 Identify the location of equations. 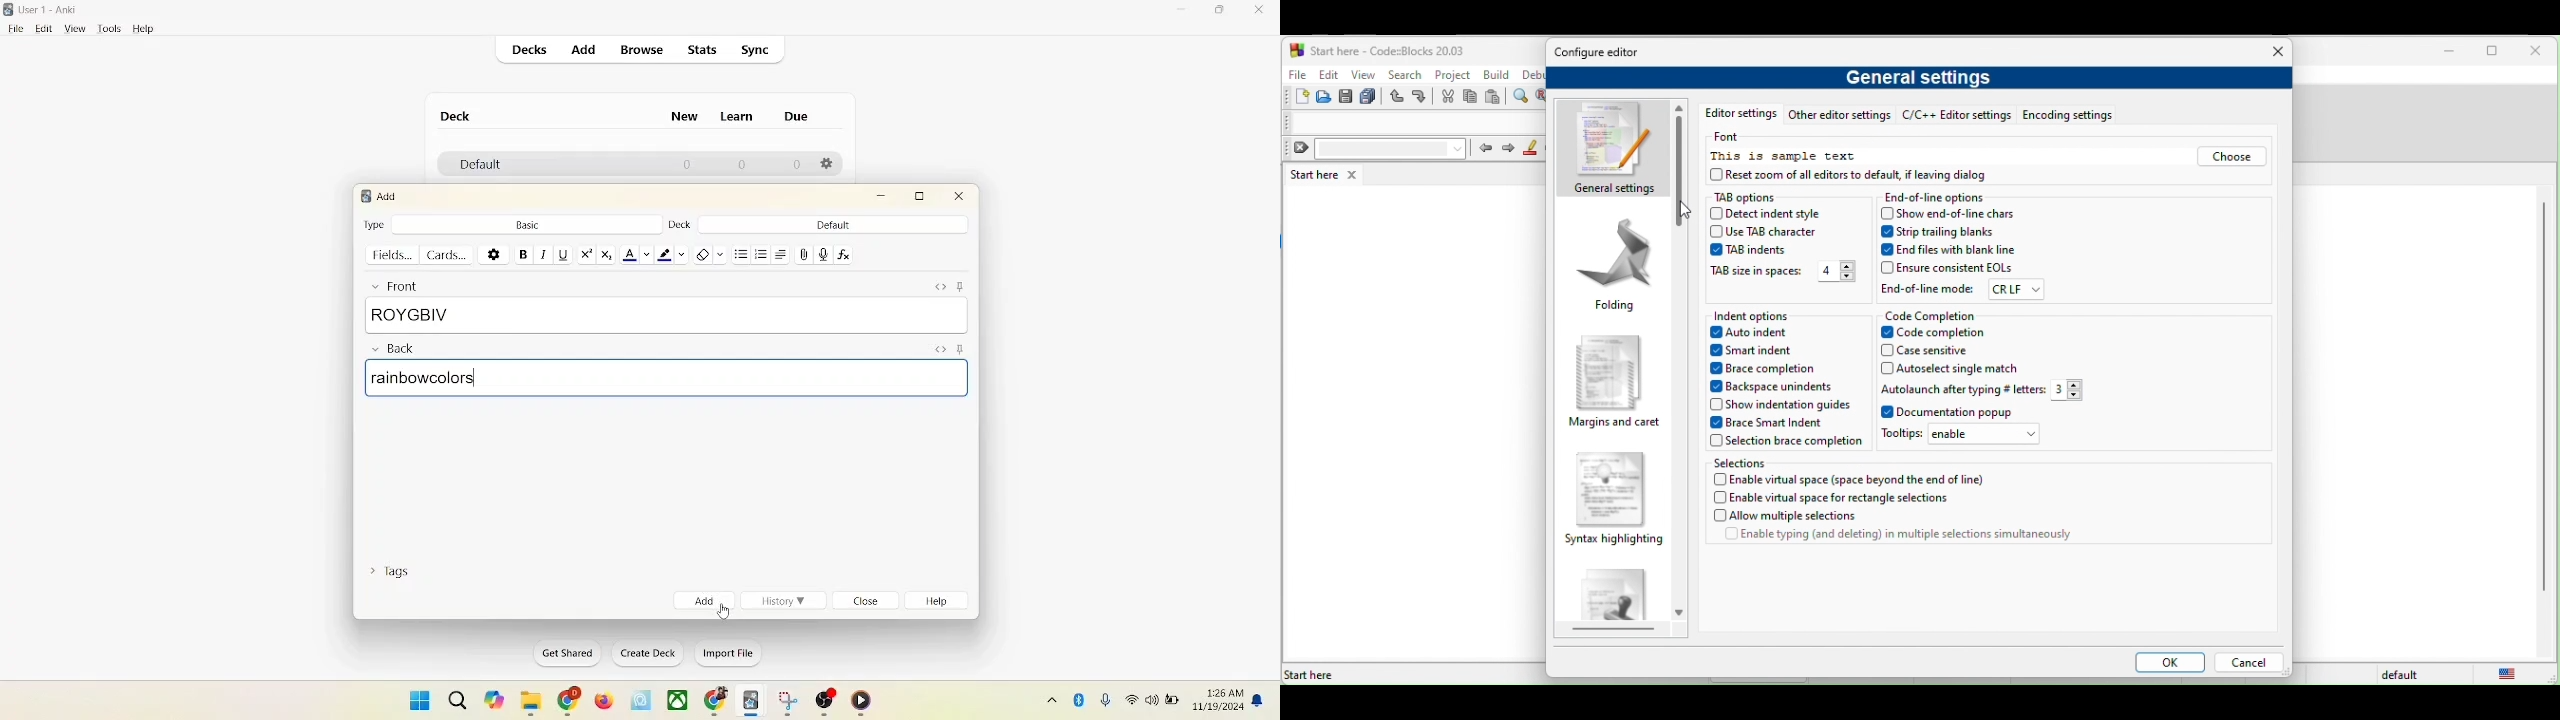
(843, 255).